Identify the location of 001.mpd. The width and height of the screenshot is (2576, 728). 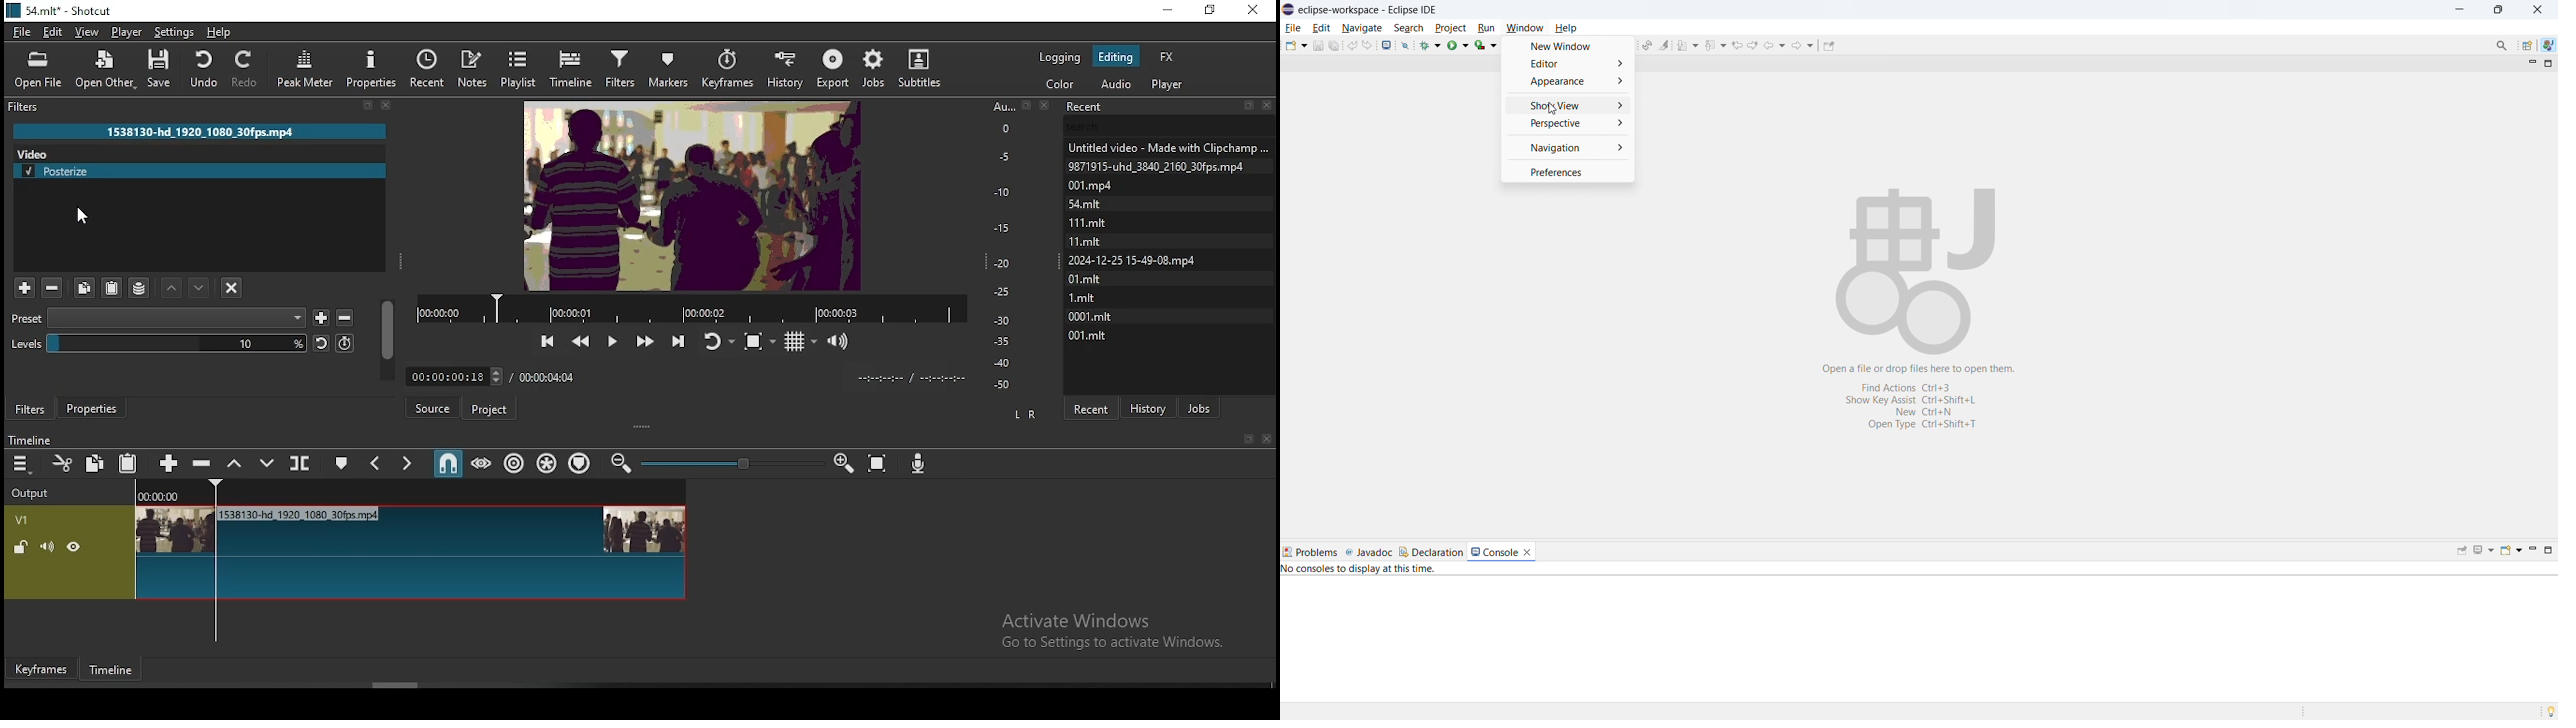
(1093, 185).